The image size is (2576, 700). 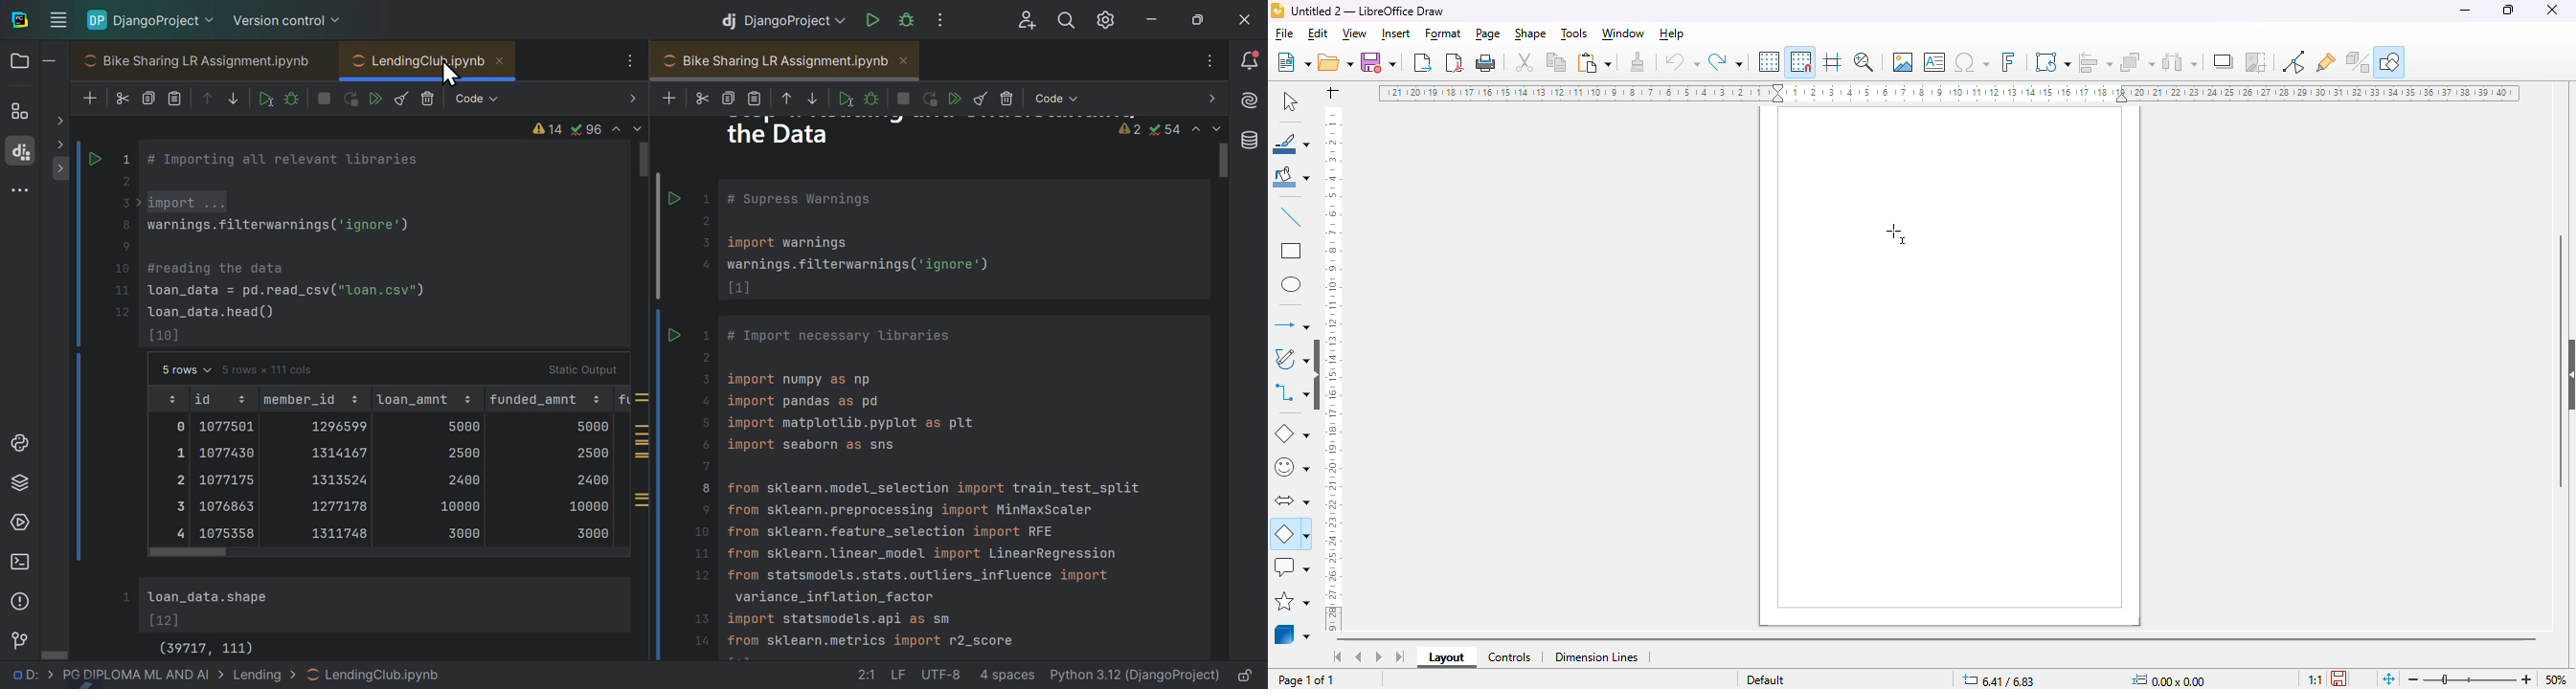 I want to click on , so click(x=1053, y=98).